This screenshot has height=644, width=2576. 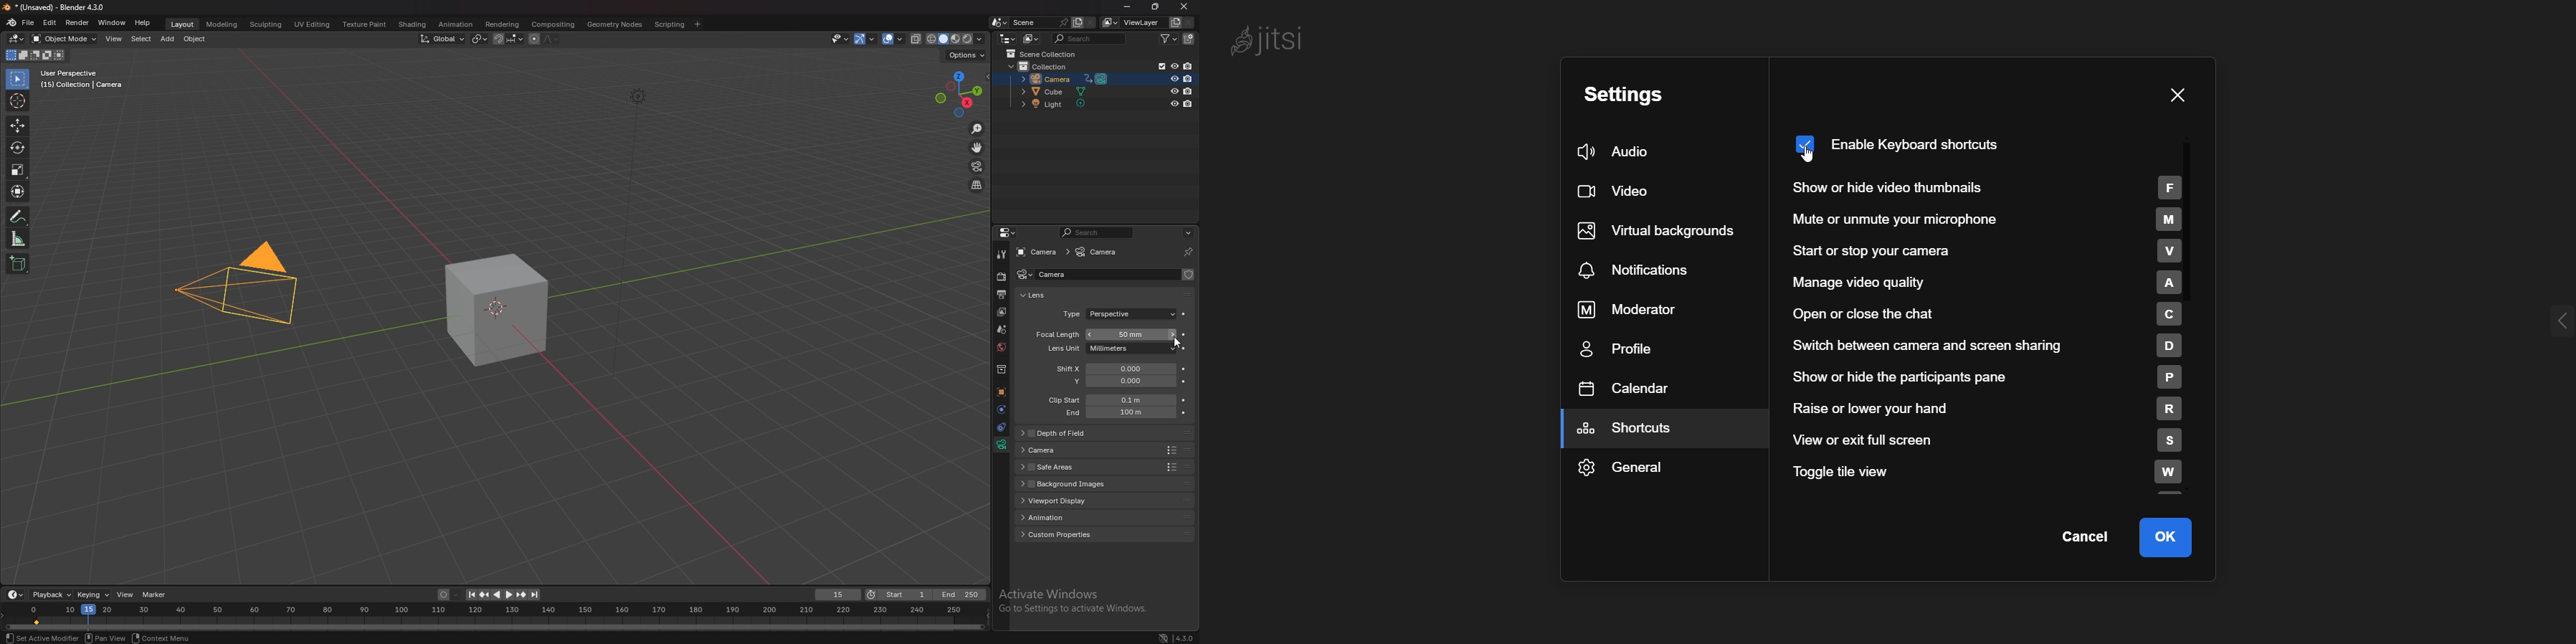 What do you see at coordinates (1815, 161) in the screenshot?
I see `cursor` at bounding box center [1815, 161].